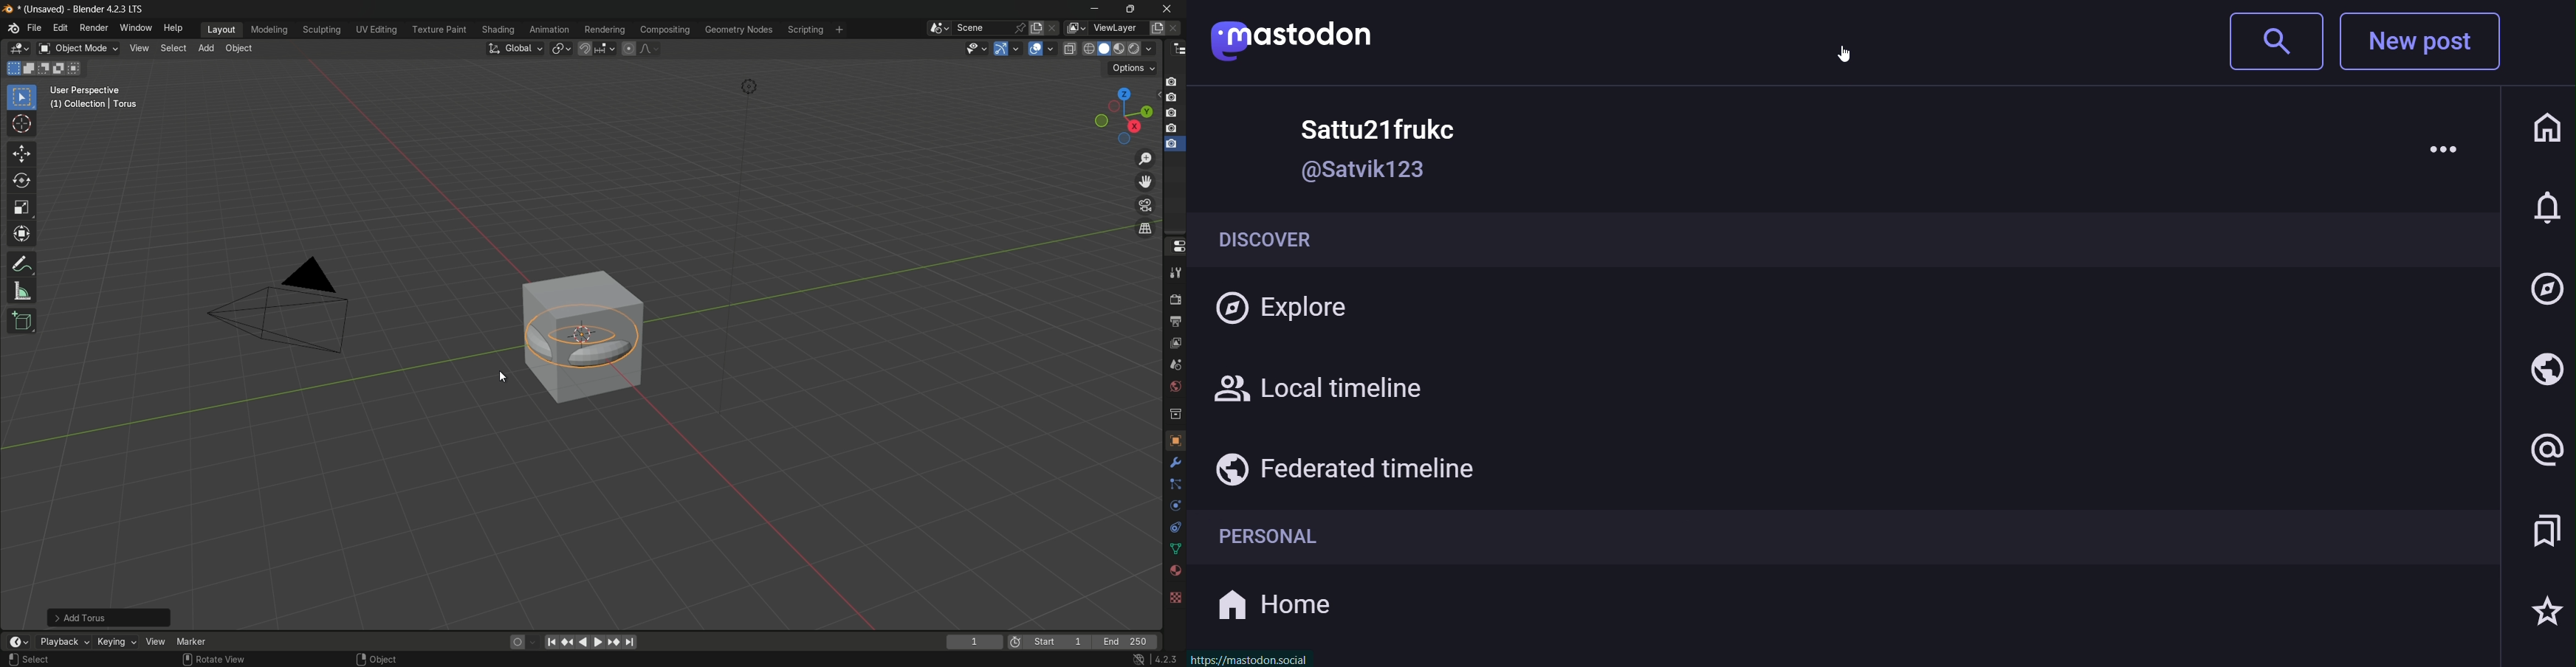 This screenshot has width=2576, height=672. Describe the element at coordinates (1175, 271) in the screenshot. I see `tools` at that location.